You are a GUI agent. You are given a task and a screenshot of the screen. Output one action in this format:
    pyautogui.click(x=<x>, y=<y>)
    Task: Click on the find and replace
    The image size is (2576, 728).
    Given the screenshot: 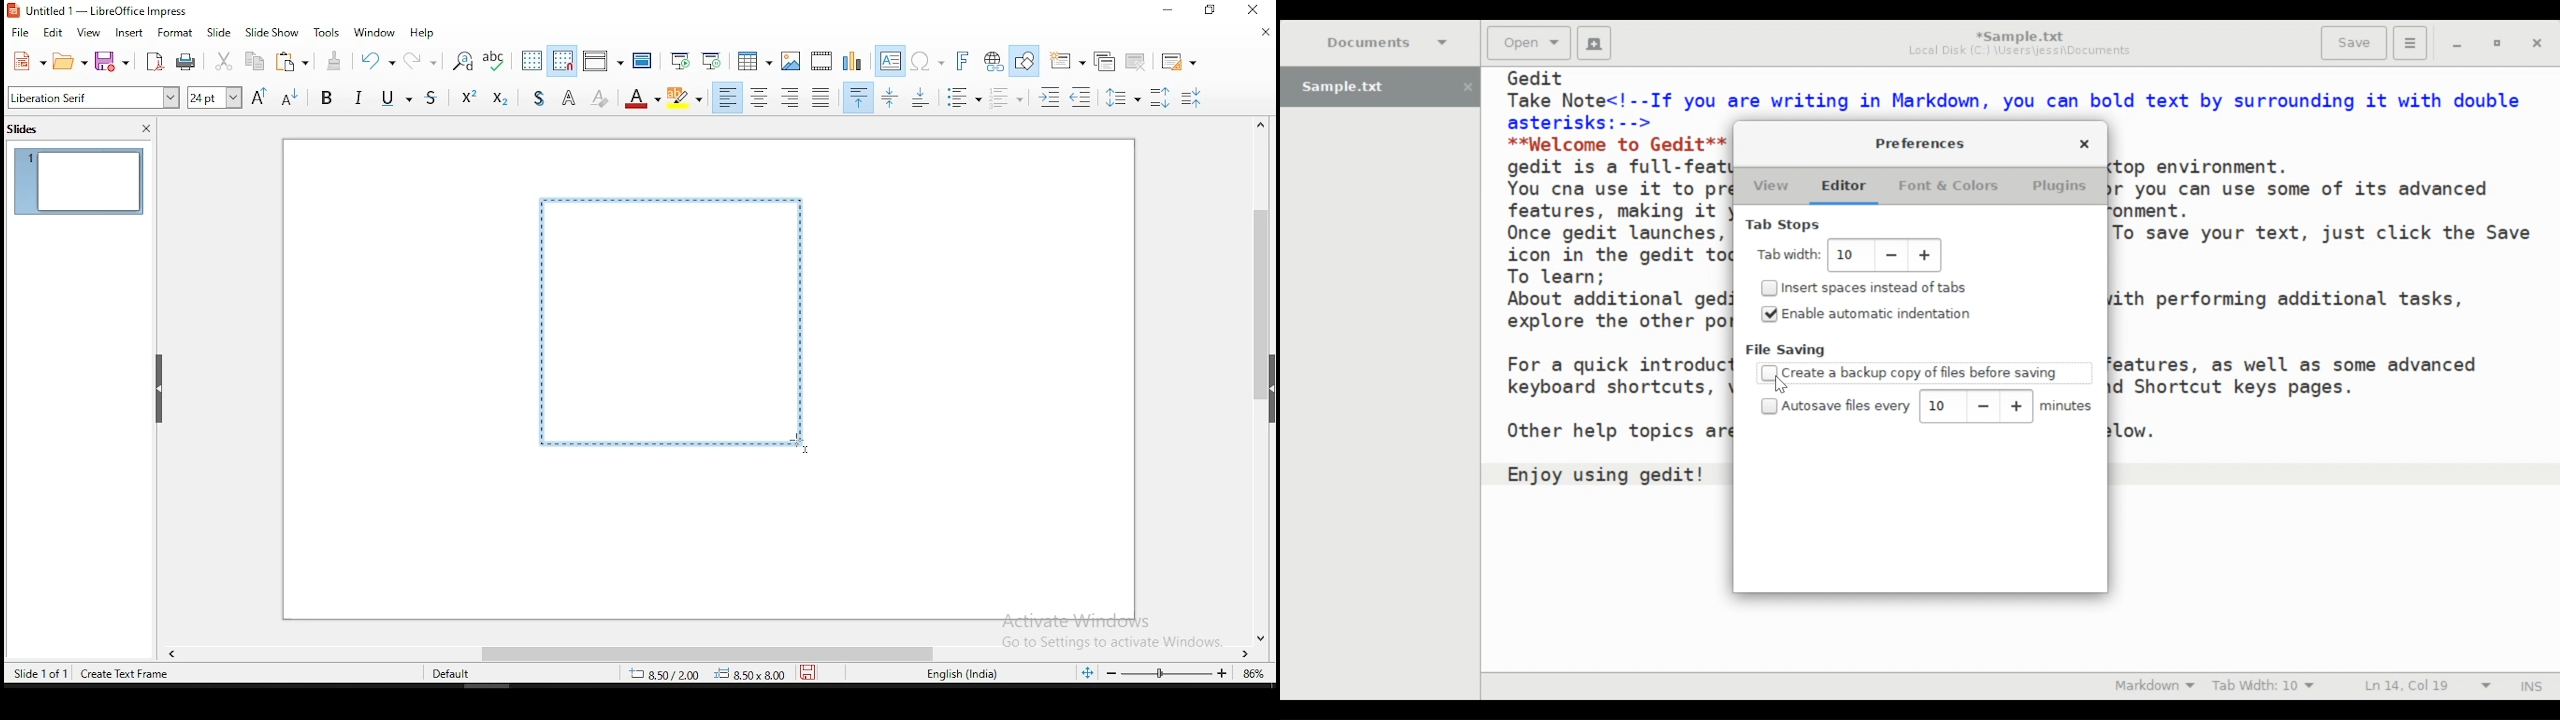 What is the action you would take?
    pyautogui.click(x=464, y=61)
    